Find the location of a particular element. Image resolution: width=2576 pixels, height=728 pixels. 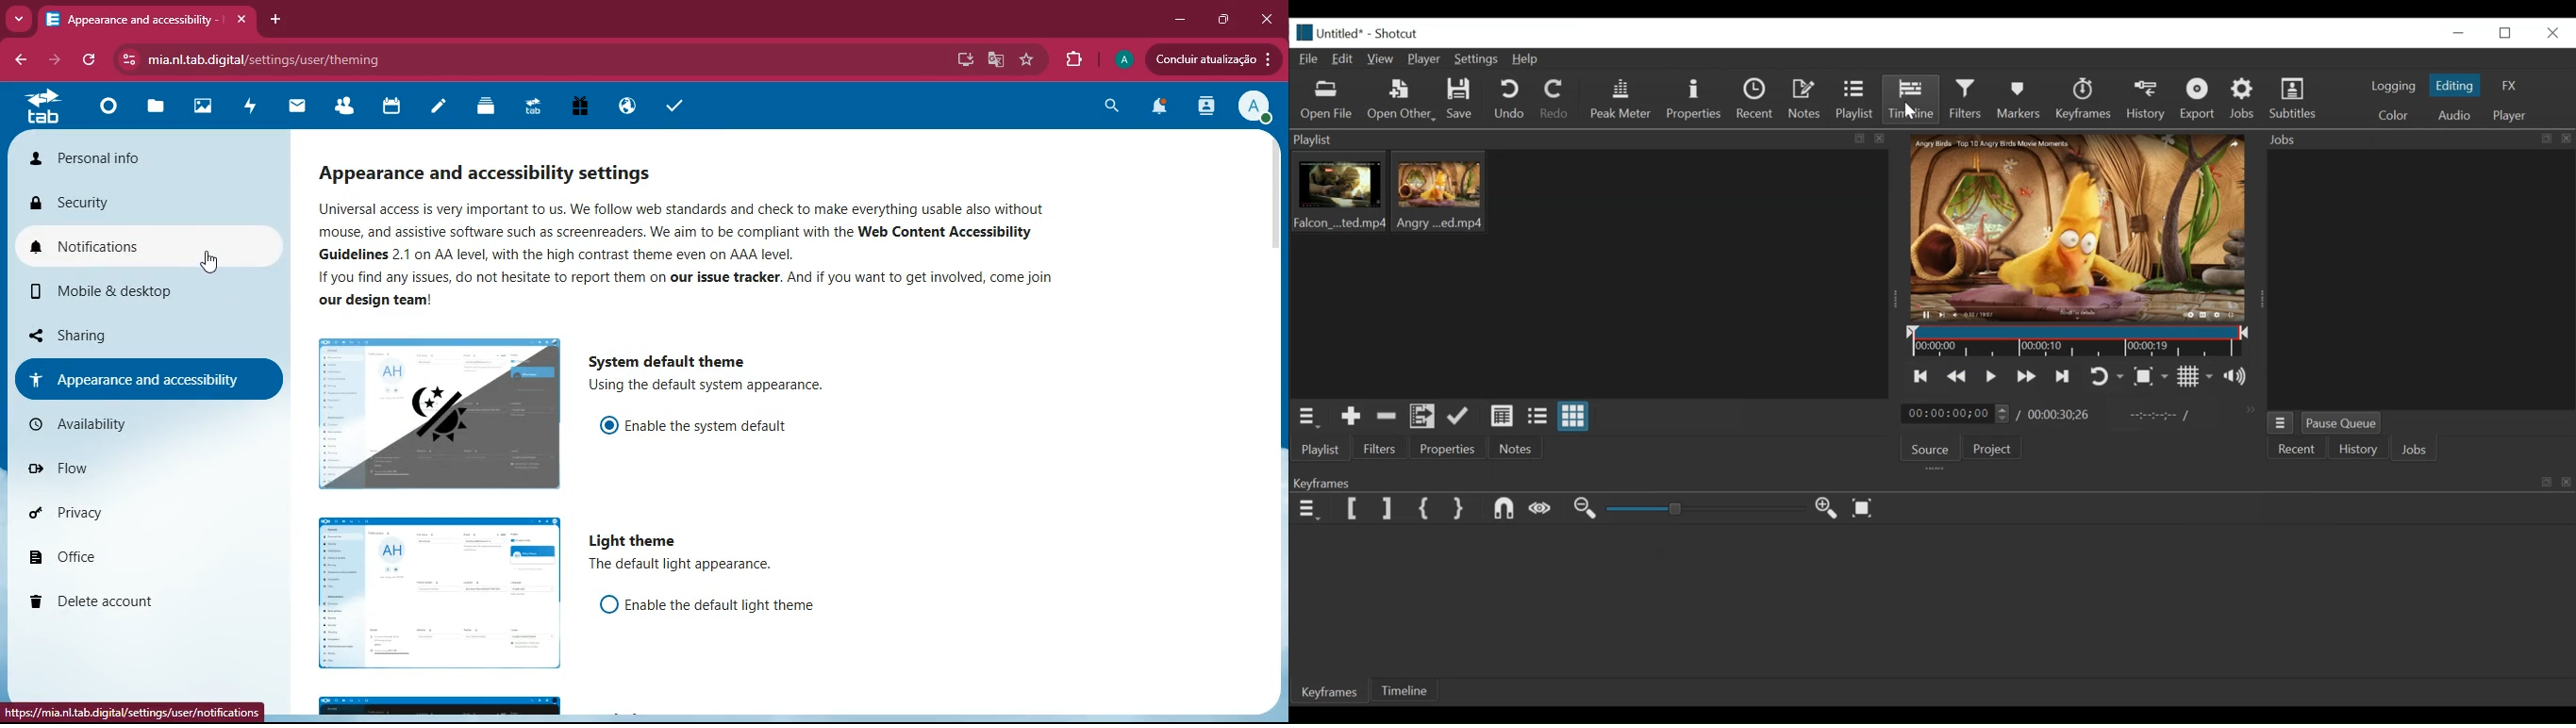

Save is located at coordinates (1460, 101).